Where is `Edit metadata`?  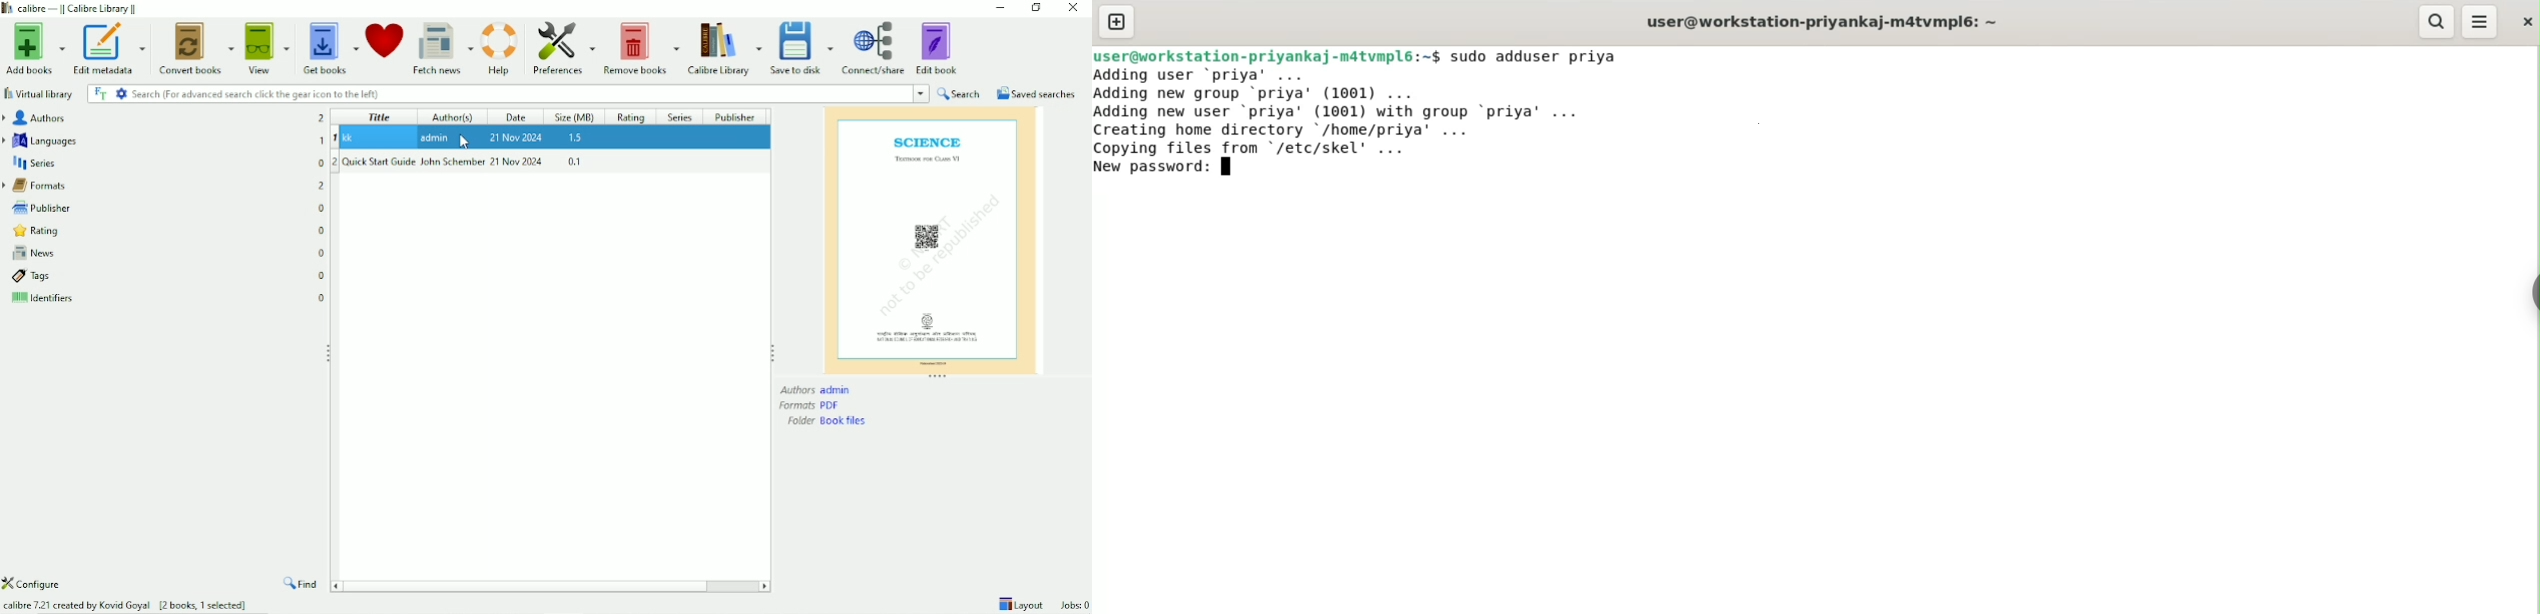
Edit metadata is located at coordinates (110, 49).